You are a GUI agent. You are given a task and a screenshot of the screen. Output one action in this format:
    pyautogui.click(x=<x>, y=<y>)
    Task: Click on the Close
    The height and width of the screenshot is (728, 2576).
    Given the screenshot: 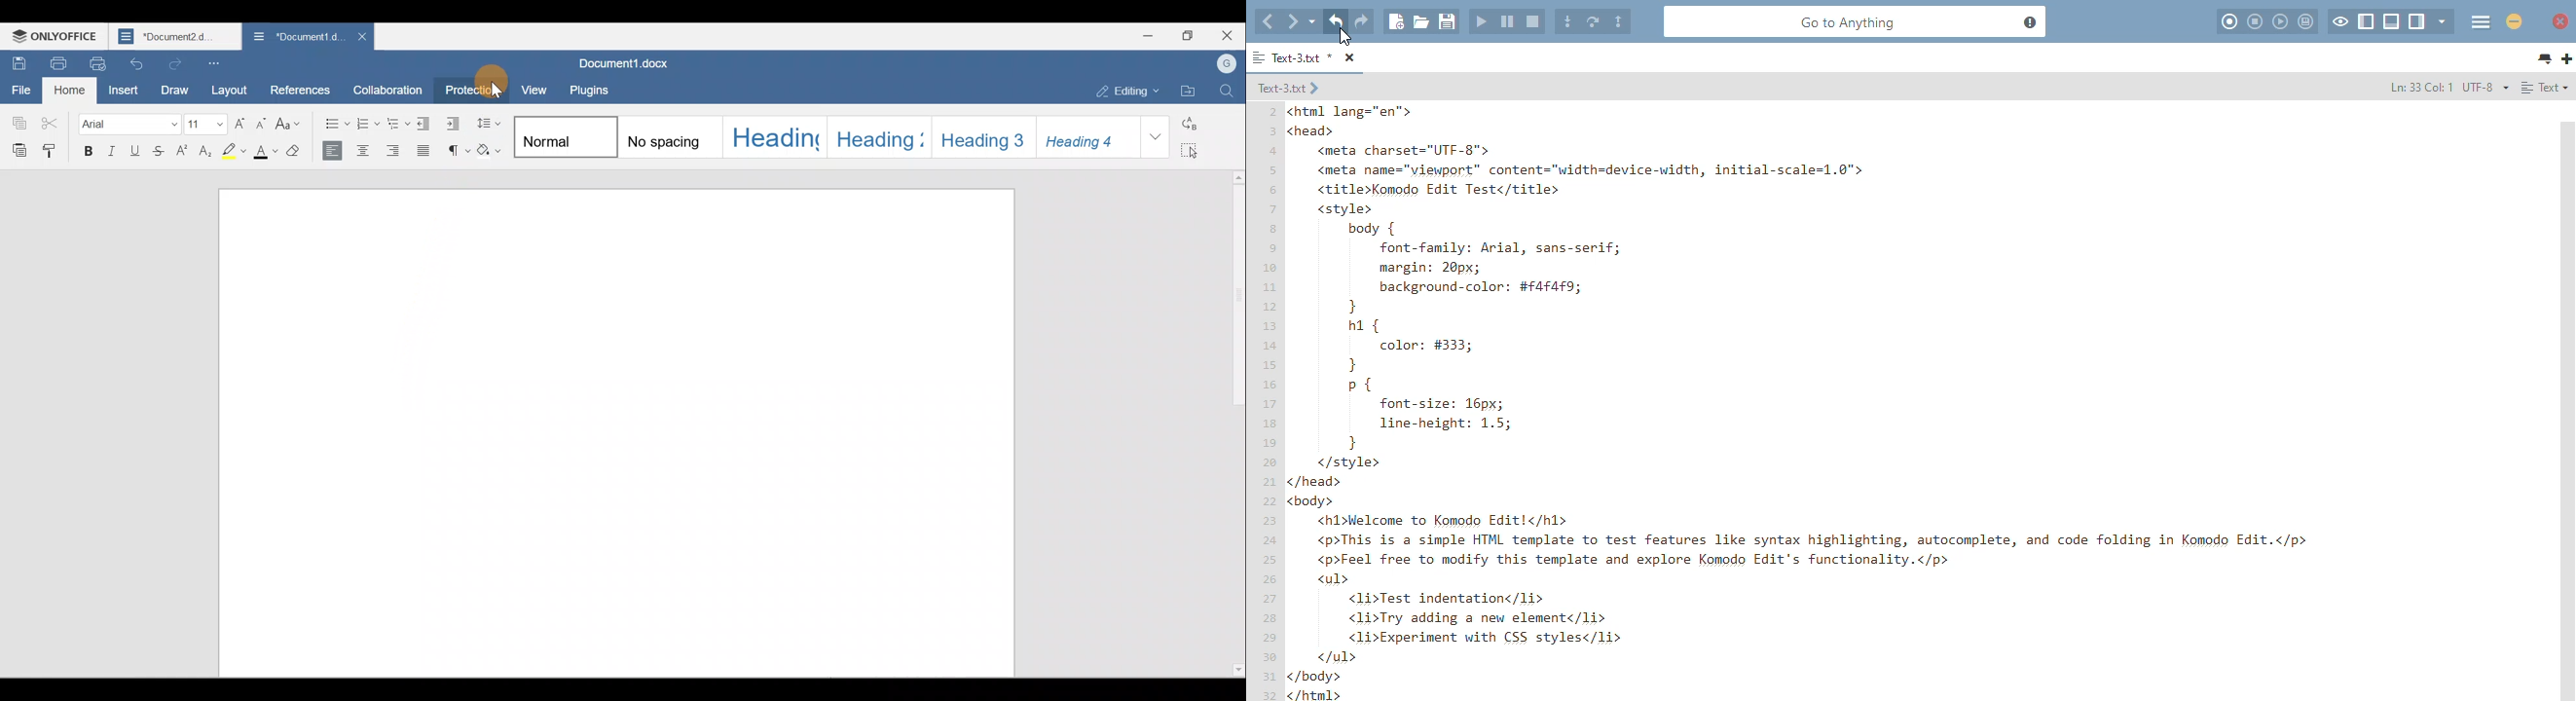 What is the action you would take?
    pyautogui.click(x=1227, y=36)
    